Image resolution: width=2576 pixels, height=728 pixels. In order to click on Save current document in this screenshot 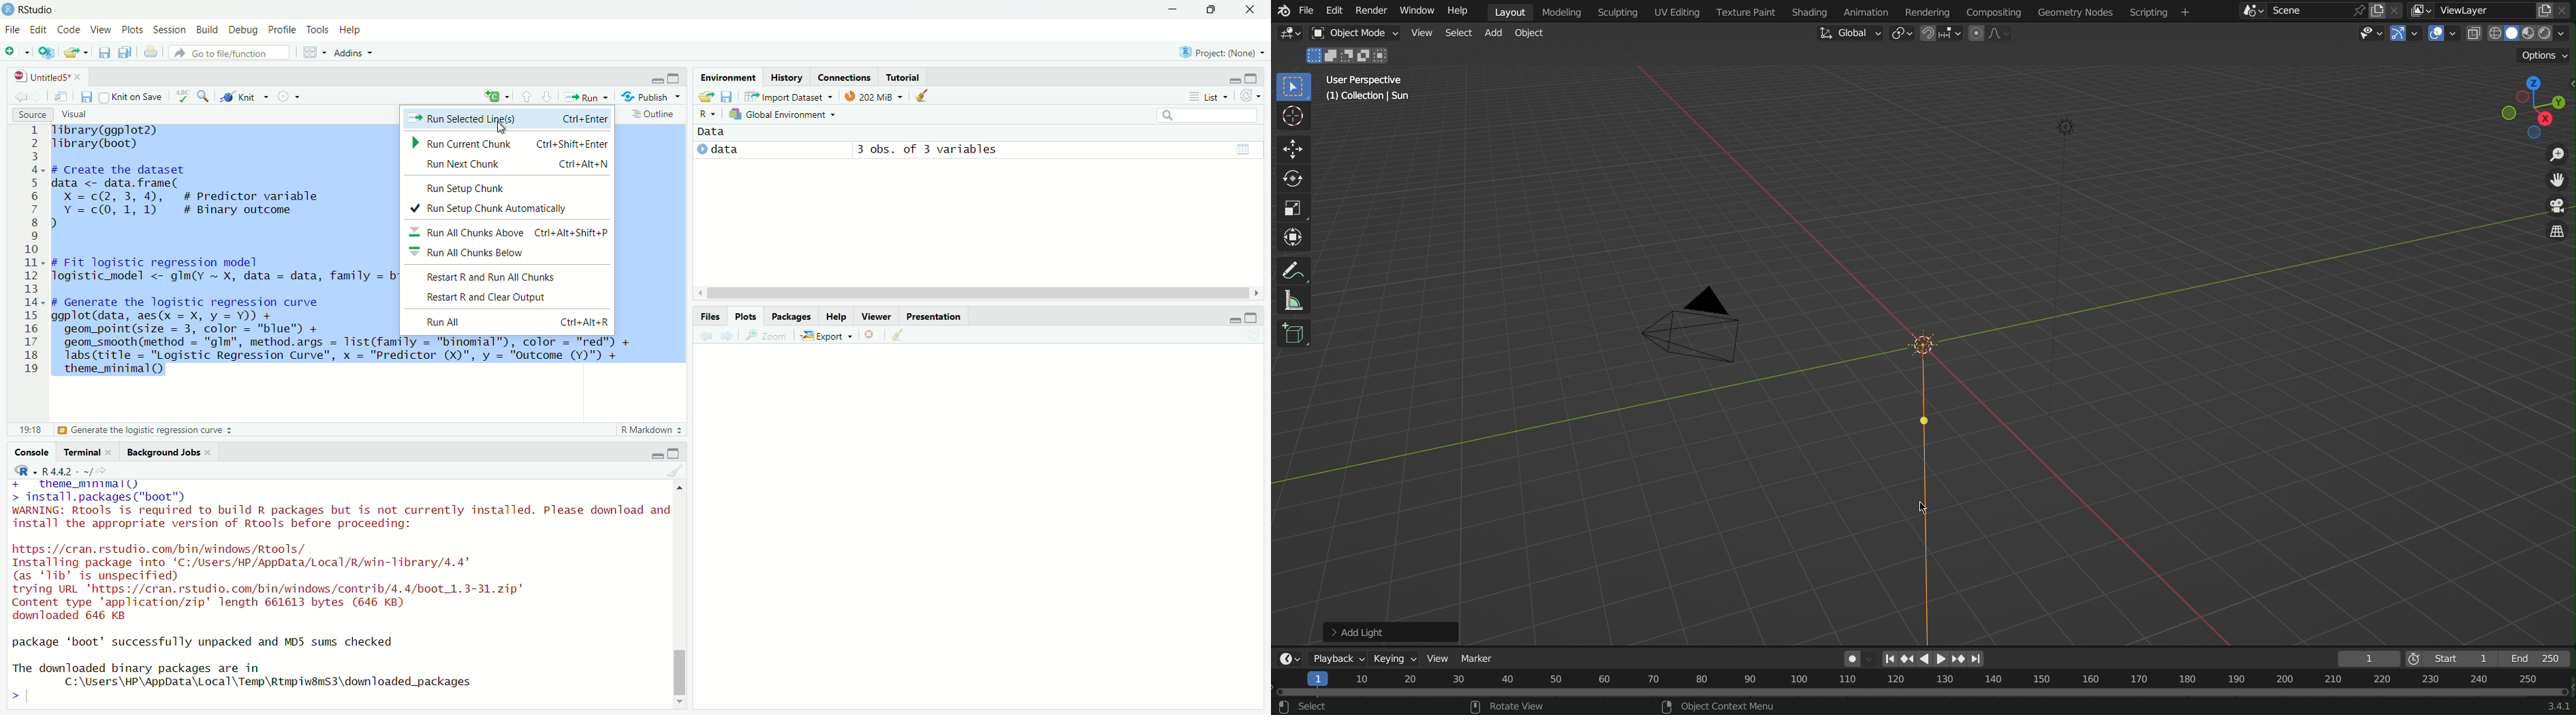, I will do `click(87, 97)`.